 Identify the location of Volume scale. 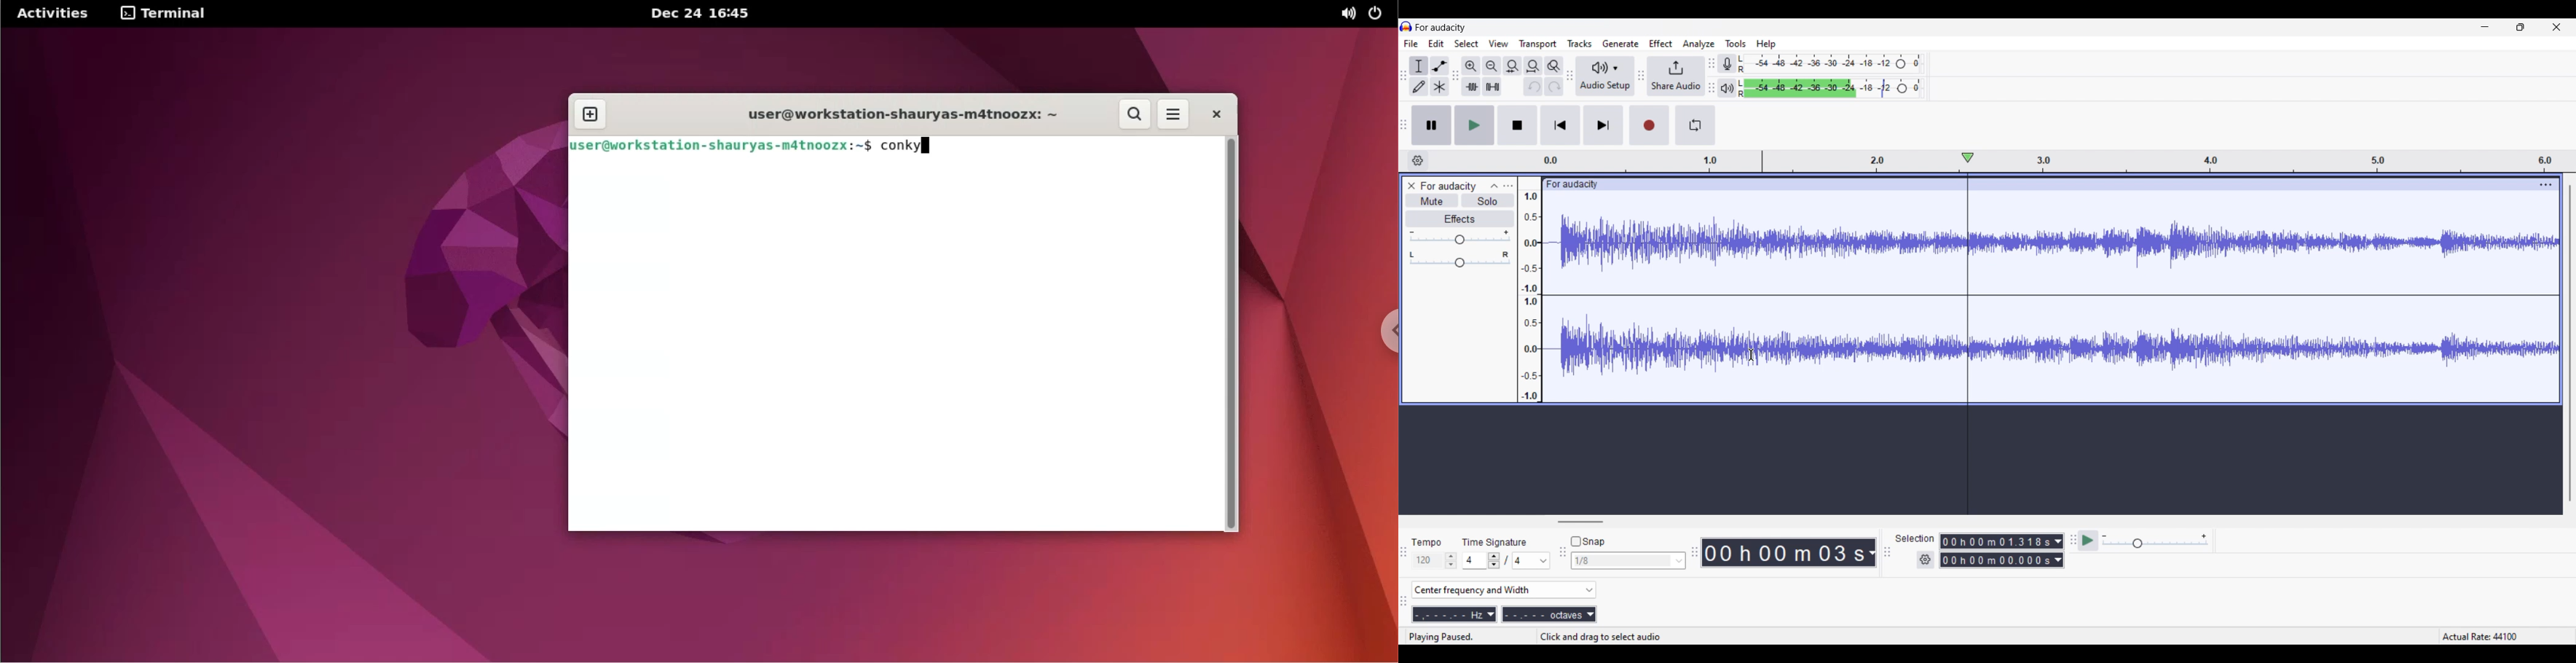
(1459, 237).